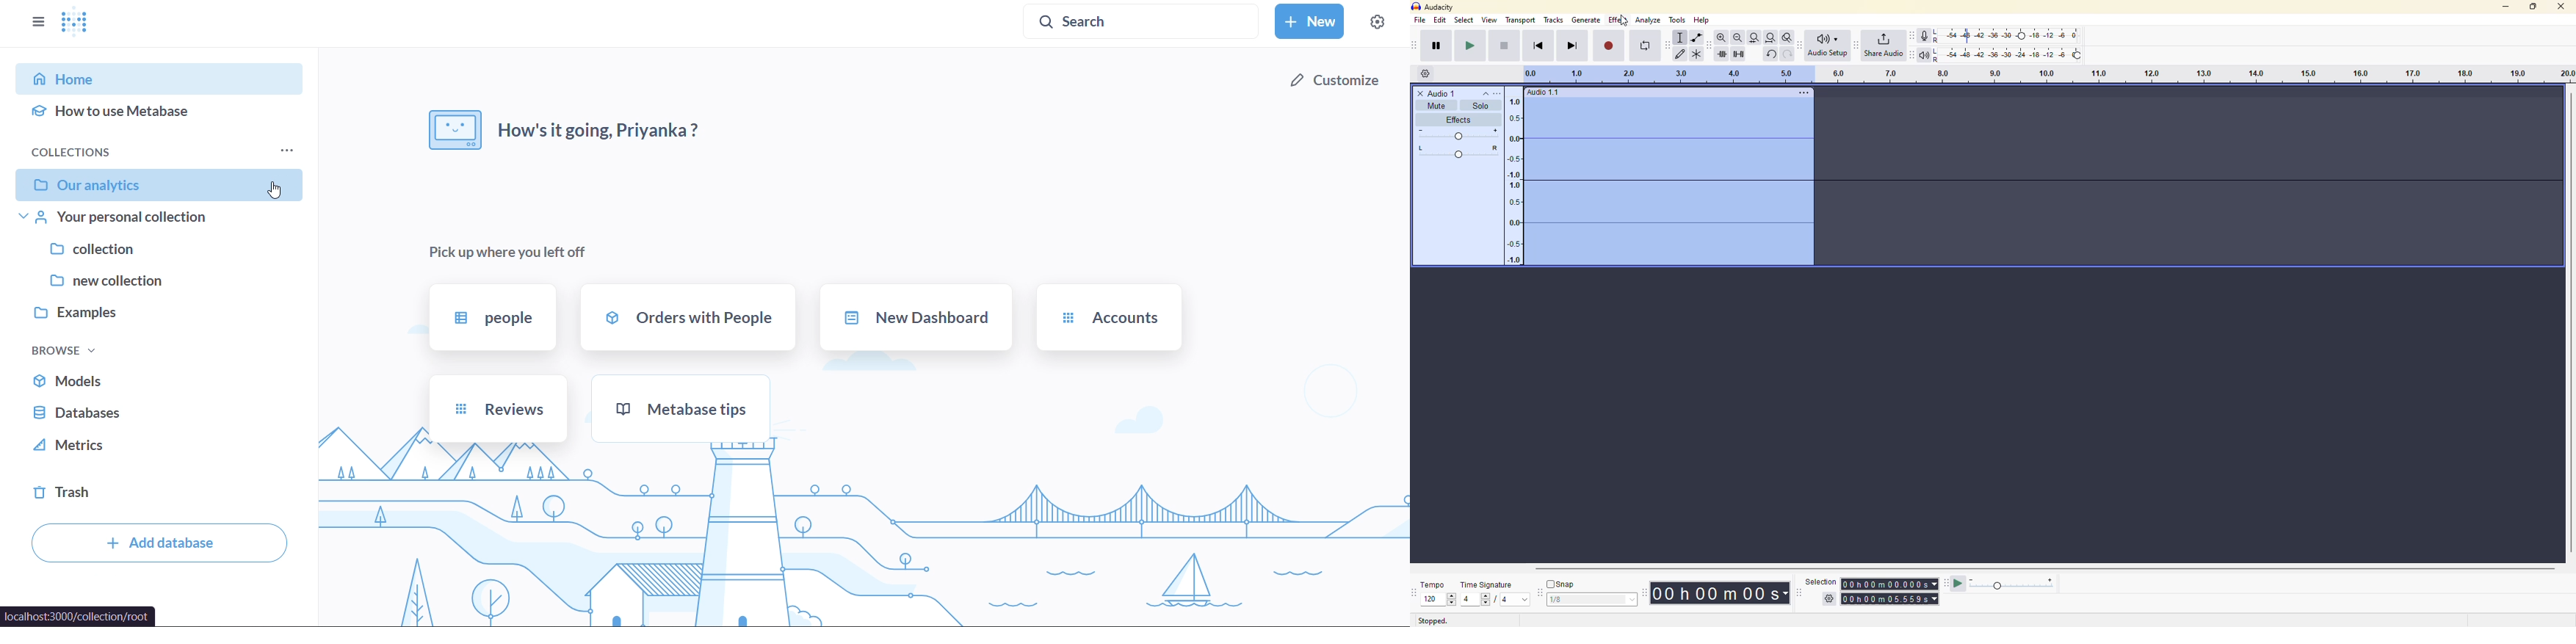 The width and height of the screenshot is (2576, 644). Describe the element at coordinates (1440, 20) in the screenshot. I see `edit` at that location.